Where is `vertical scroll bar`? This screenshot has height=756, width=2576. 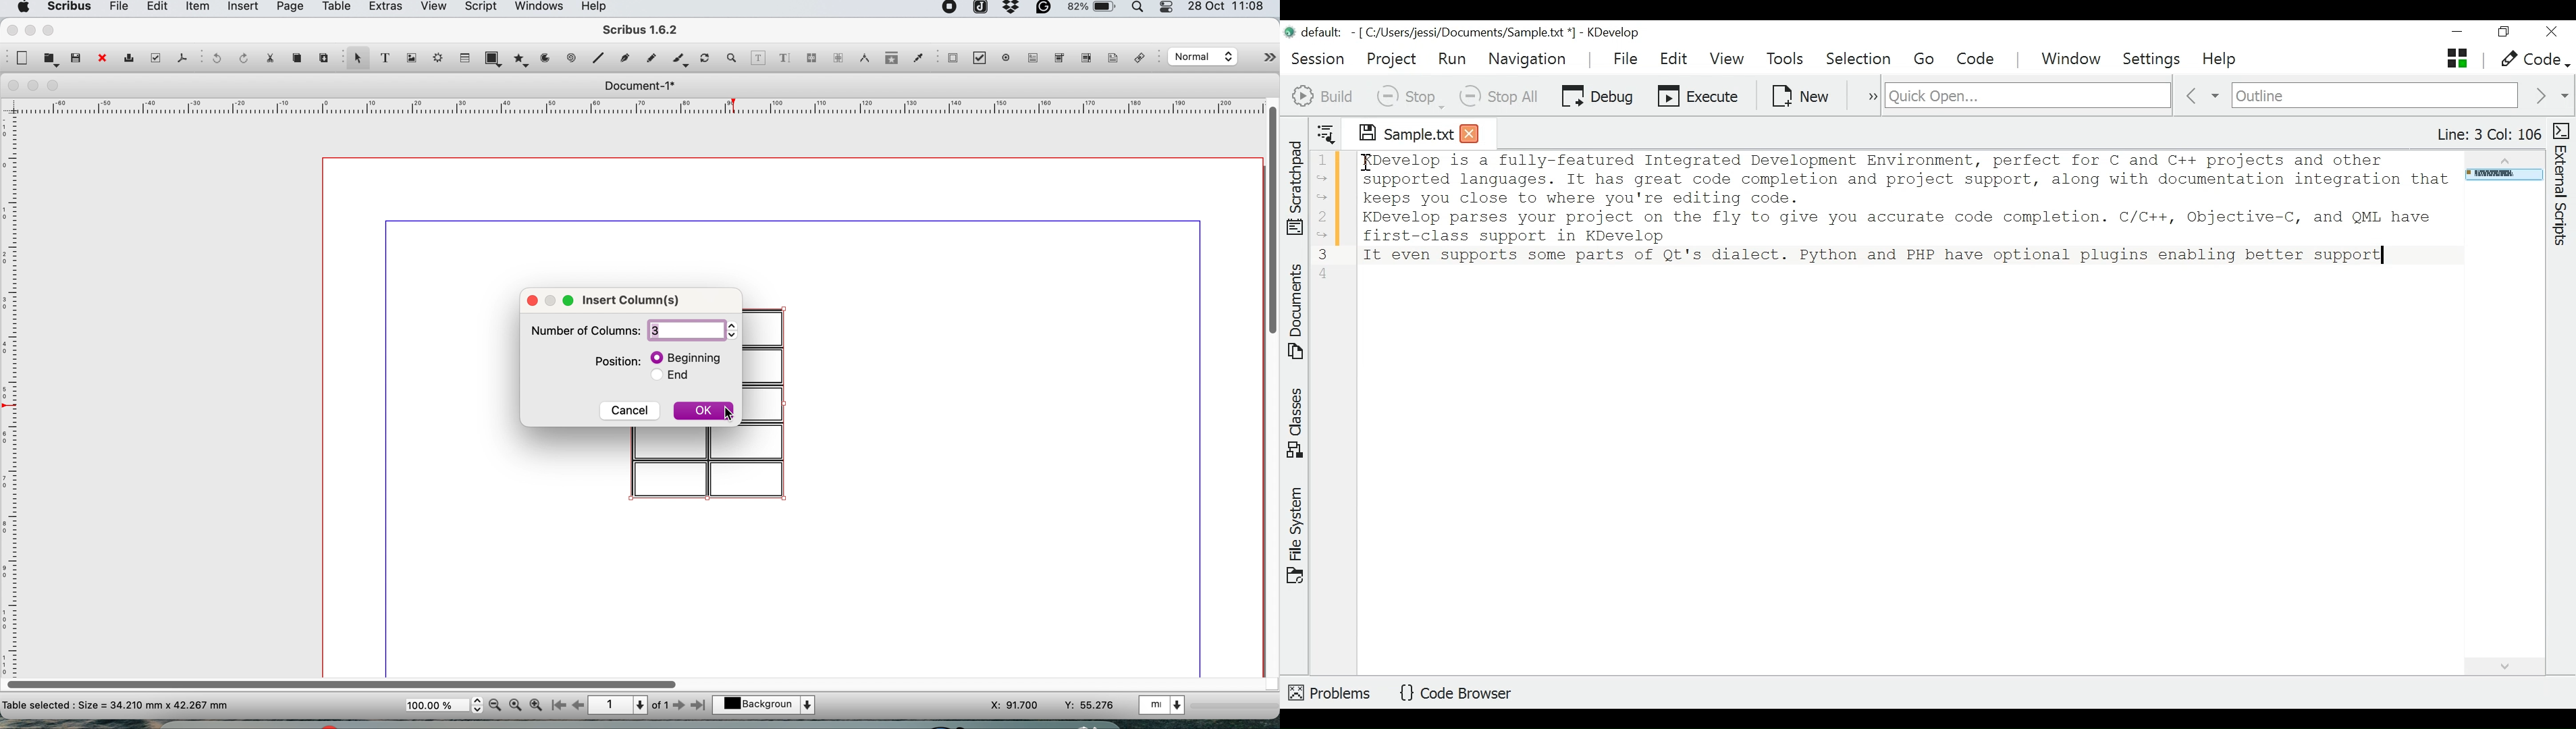 vertical scroll bar is located at coordinates (1271, 218).